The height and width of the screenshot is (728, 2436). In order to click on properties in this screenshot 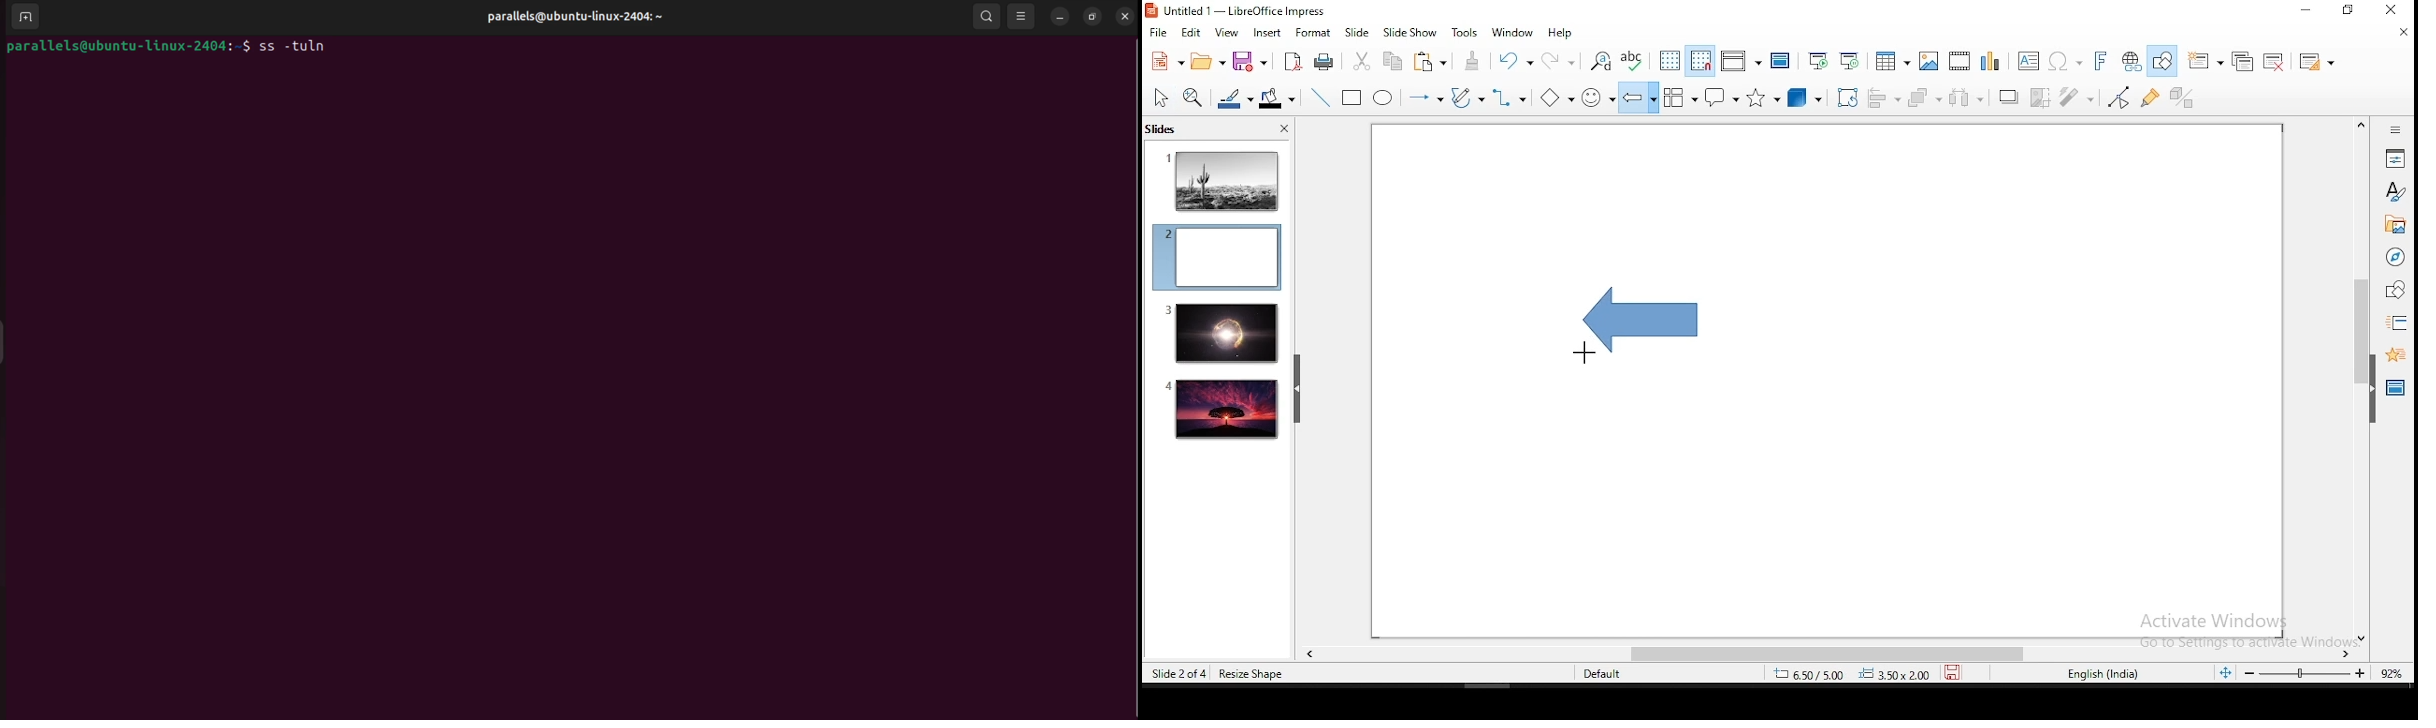, I will do `click(2395, 157)`.